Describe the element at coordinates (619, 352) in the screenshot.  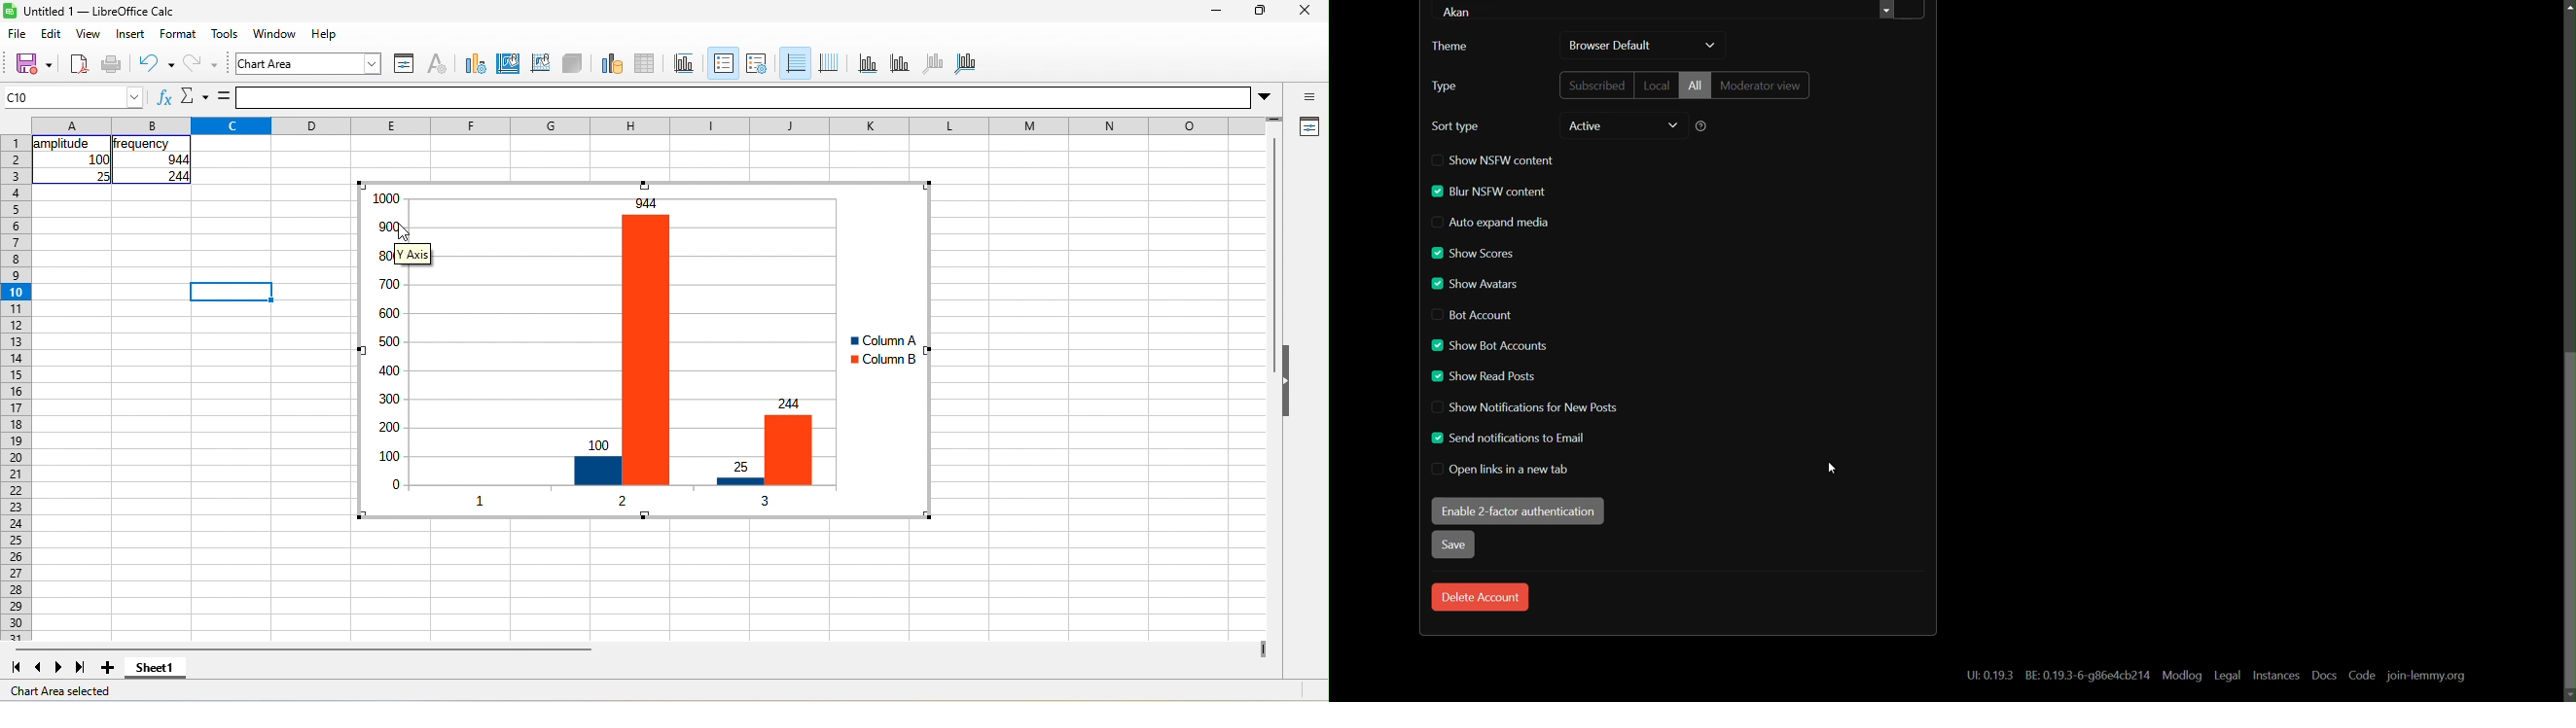
I see `chart` at that location.